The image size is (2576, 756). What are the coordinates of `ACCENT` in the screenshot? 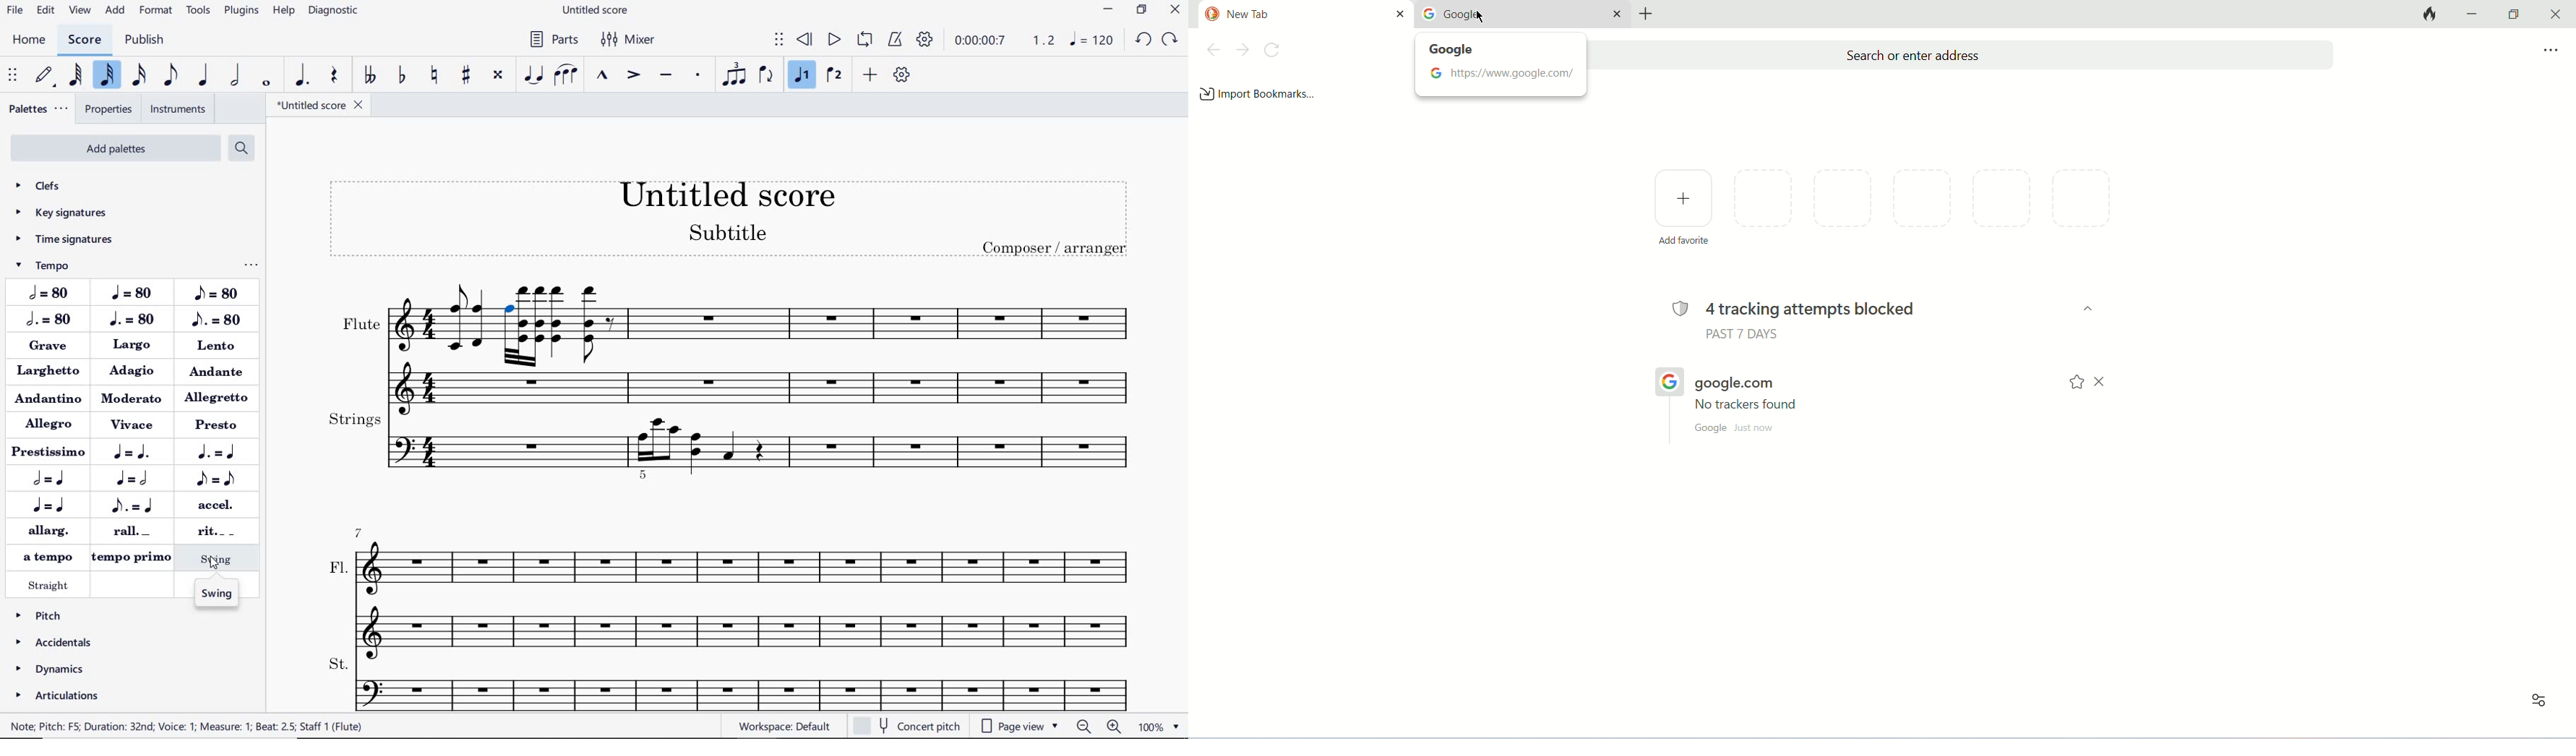 It's located at (633, 74).